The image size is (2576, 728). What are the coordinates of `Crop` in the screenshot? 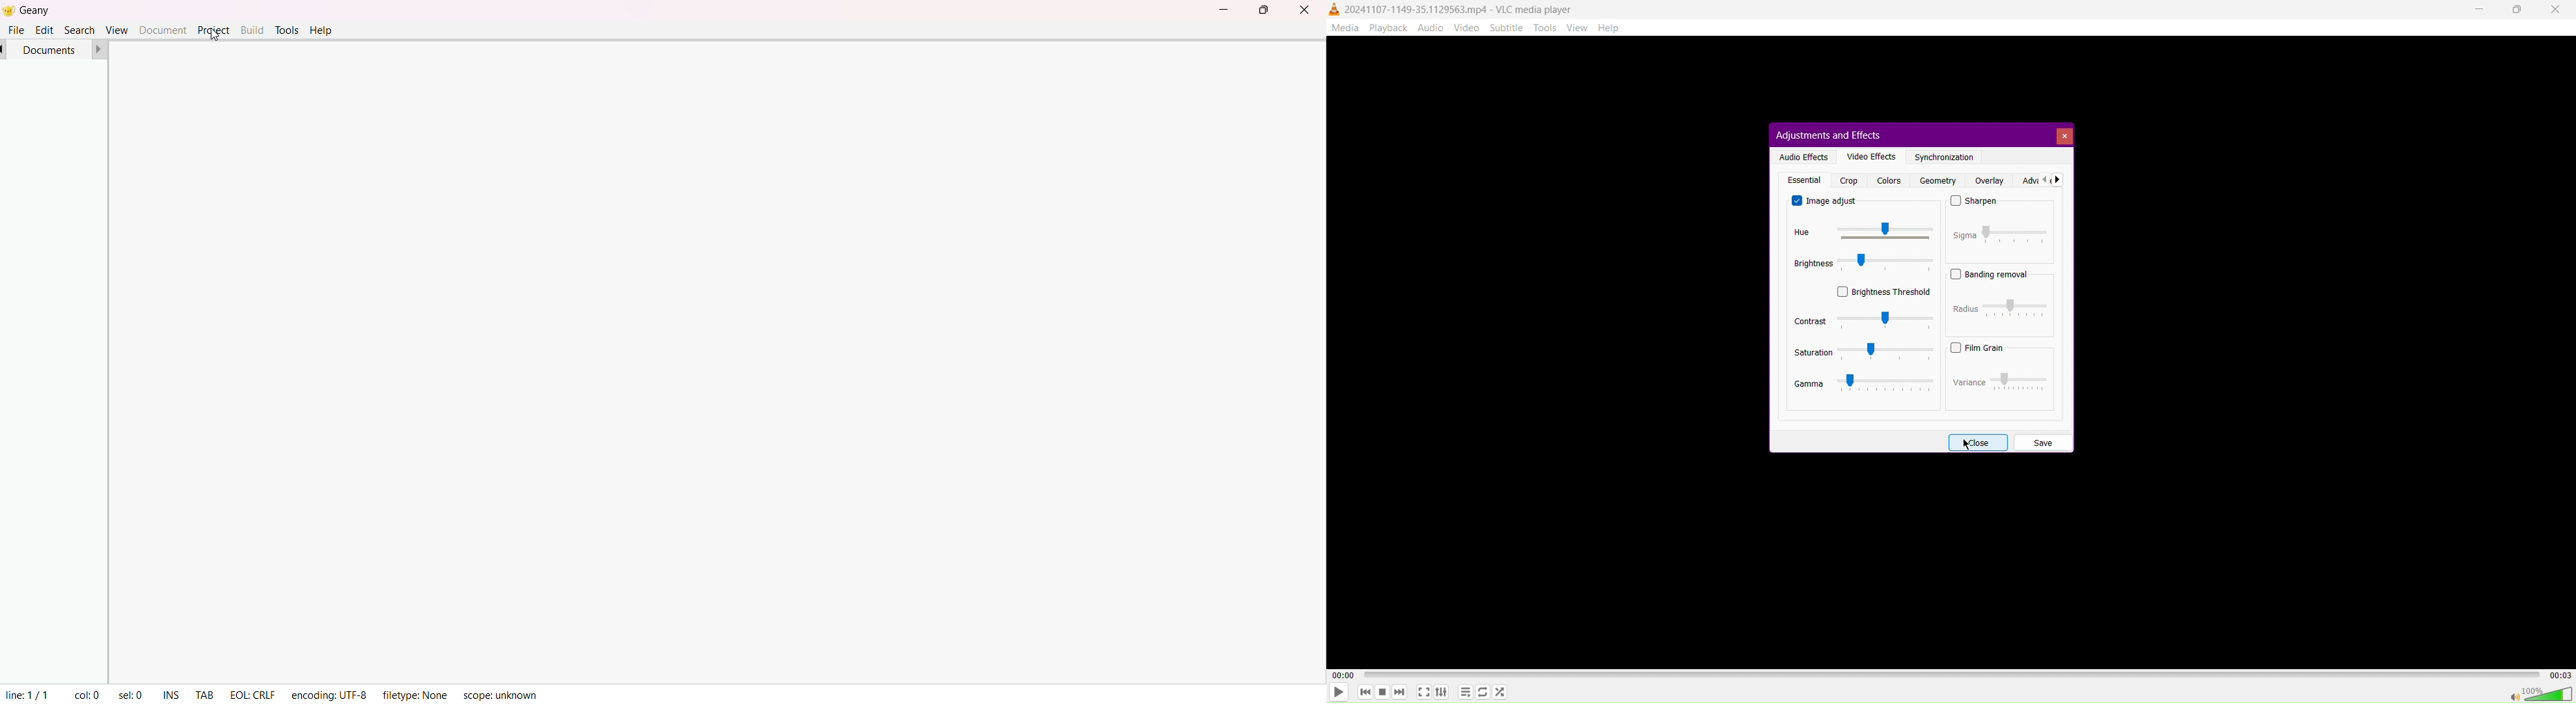 It's located at (1849, 180).